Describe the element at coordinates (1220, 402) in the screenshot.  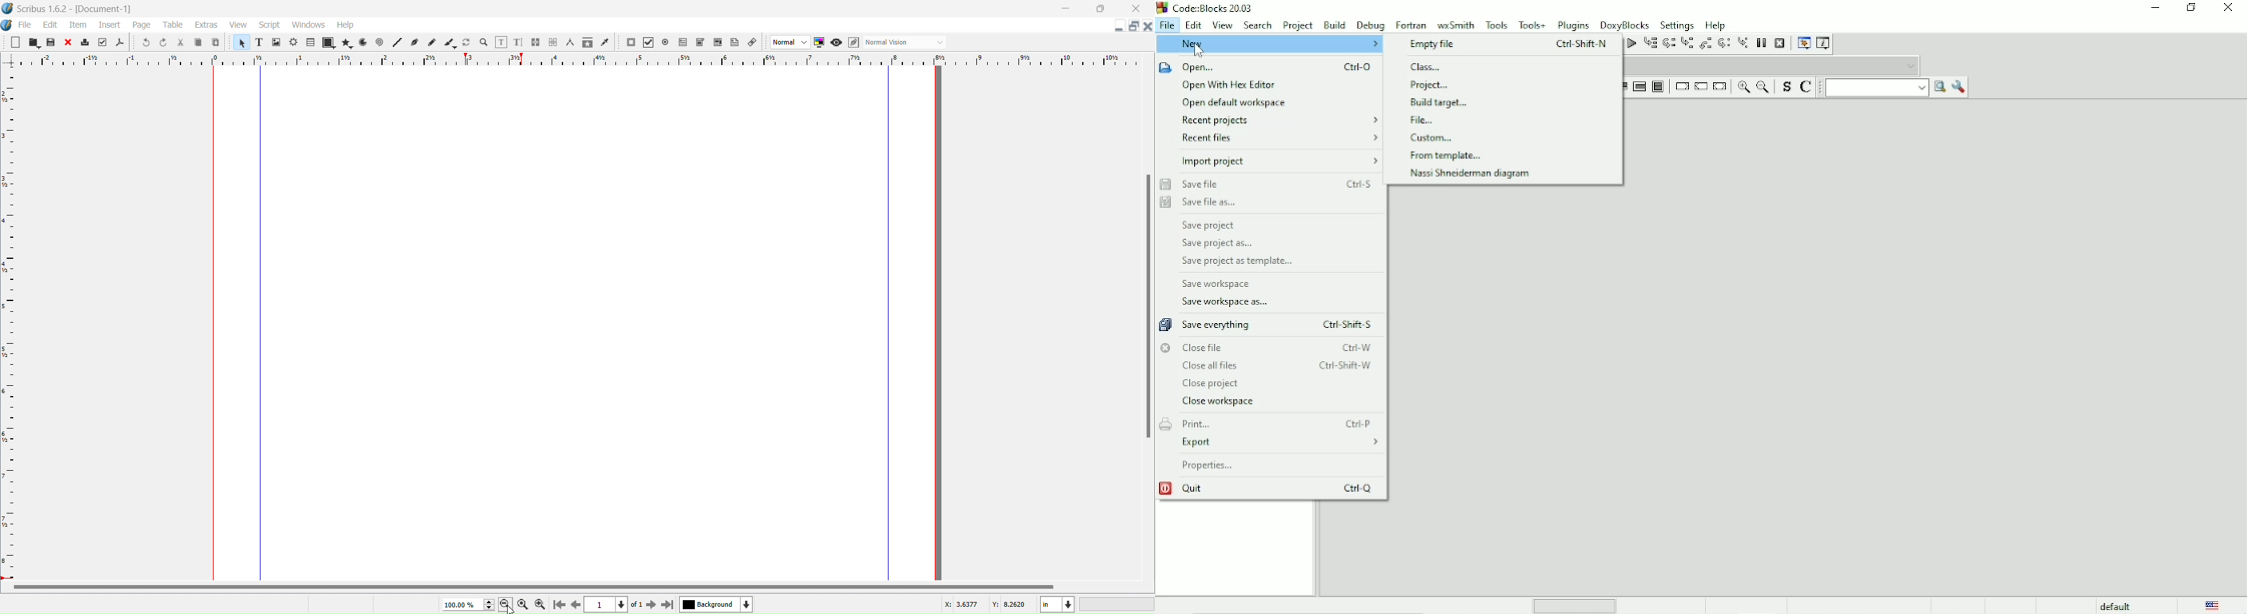
I see `Close workspace` at that location.